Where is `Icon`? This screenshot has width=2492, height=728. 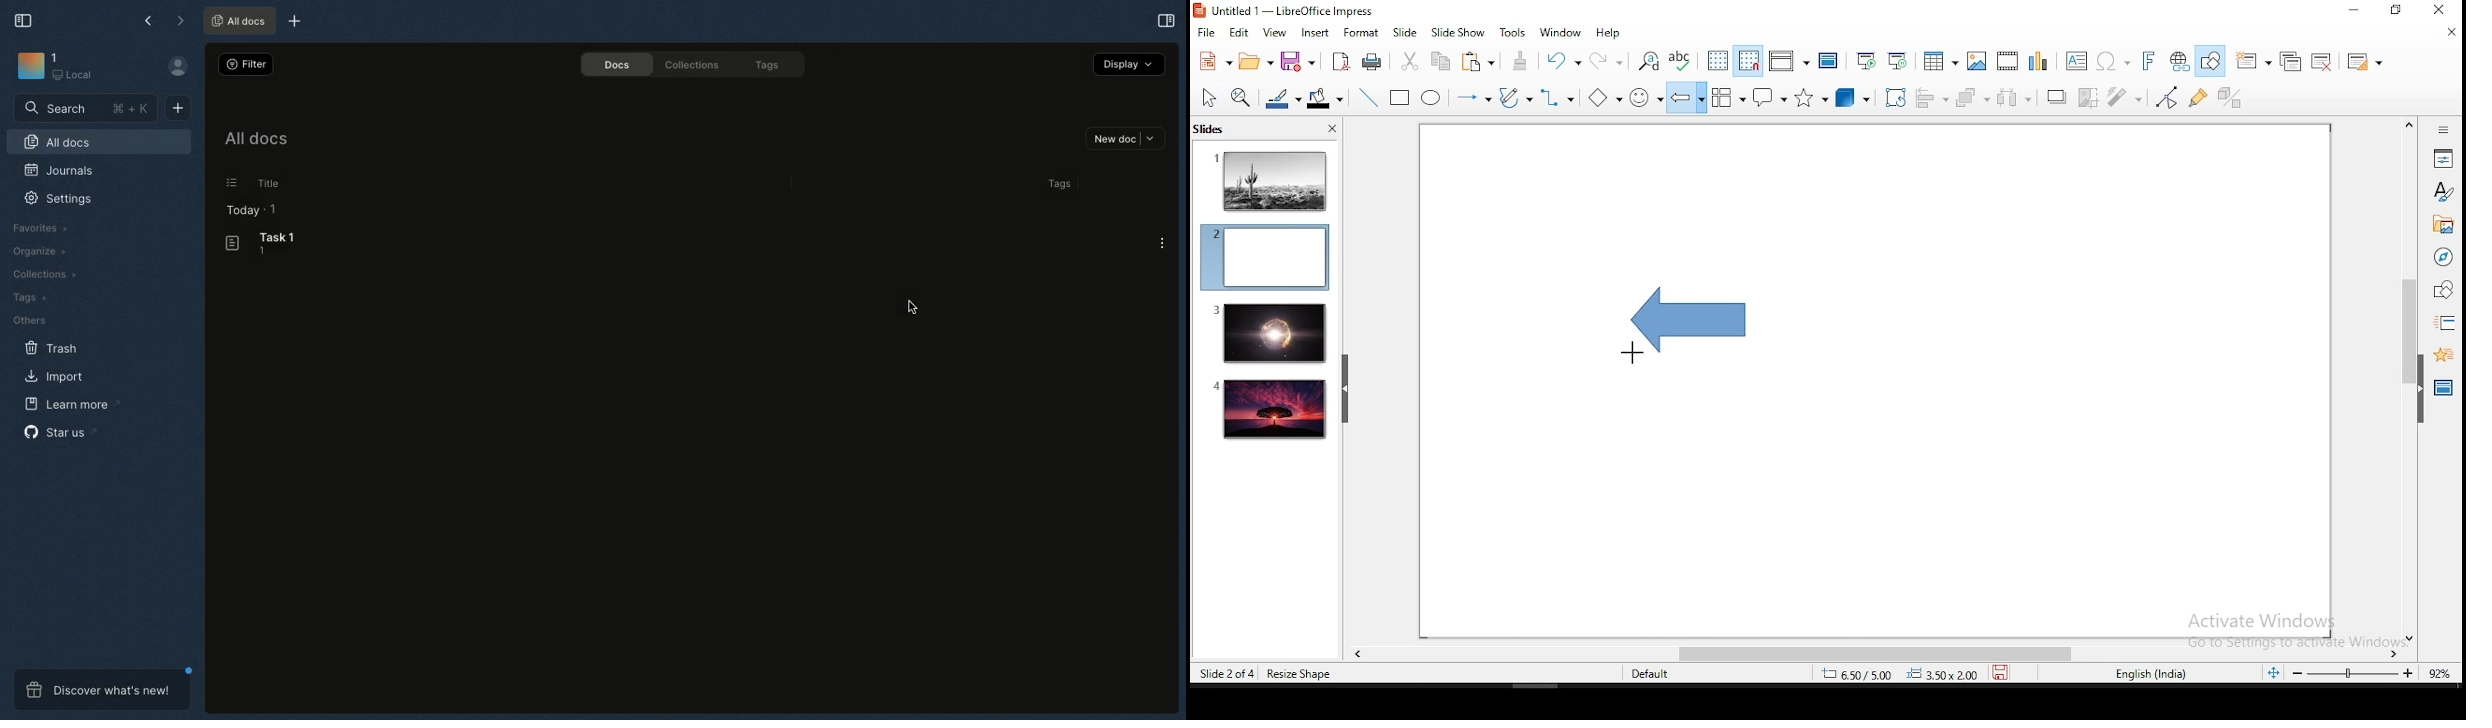
Icon is located at coordinates (28, 65).